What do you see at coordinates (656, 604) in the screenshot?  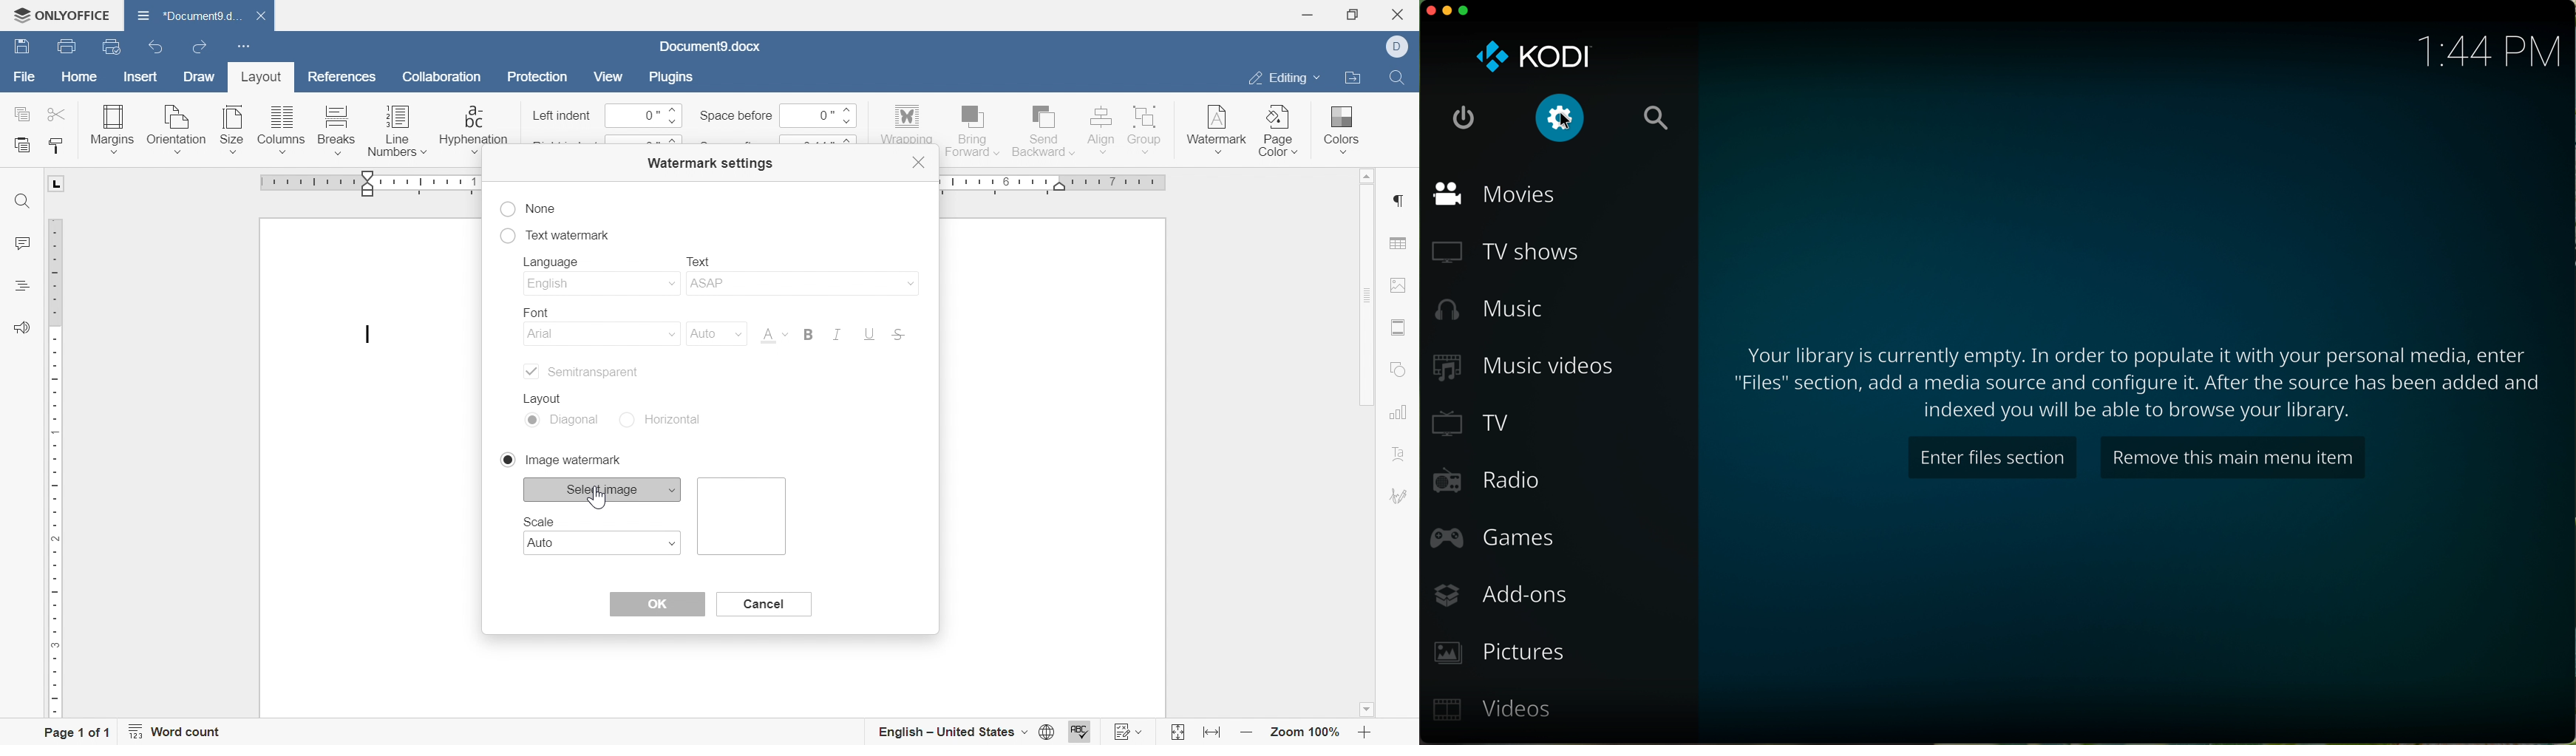 I see `OK` at bounding box center [656, 604].